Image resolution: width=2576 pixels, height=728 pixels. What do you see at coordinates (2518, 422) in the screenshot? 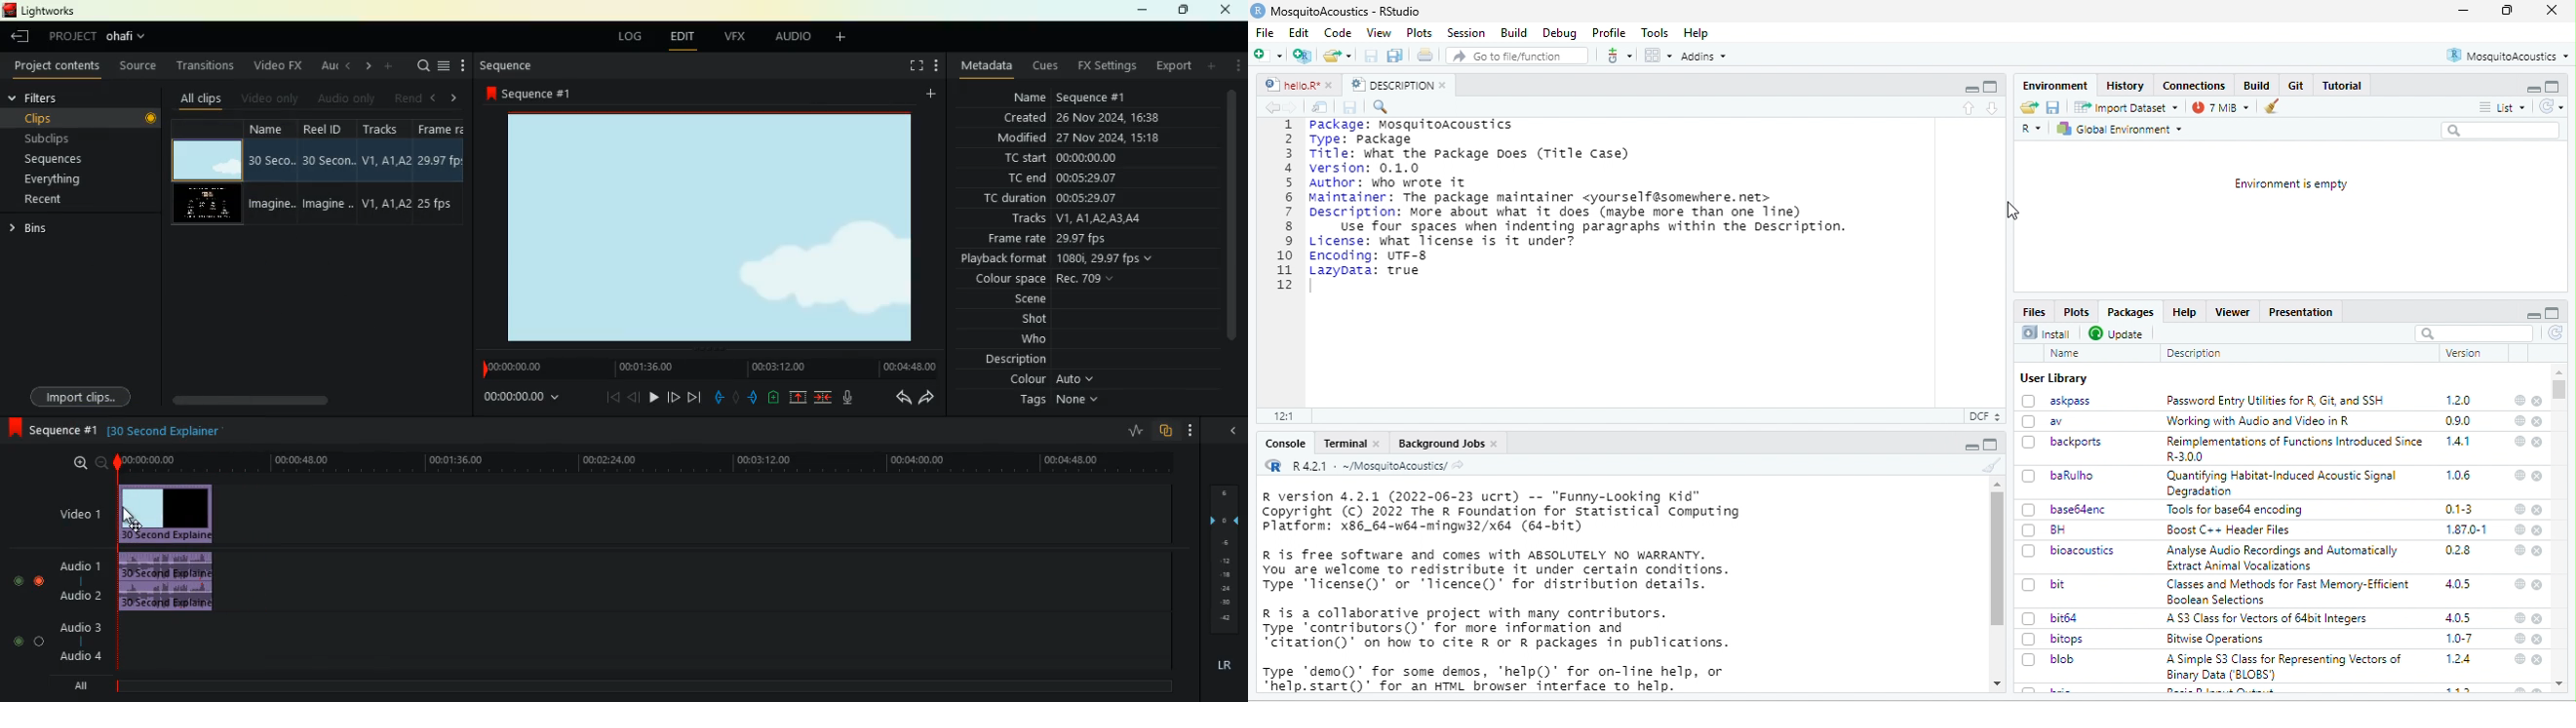
I see `help` at bounding box center [2518, 422].